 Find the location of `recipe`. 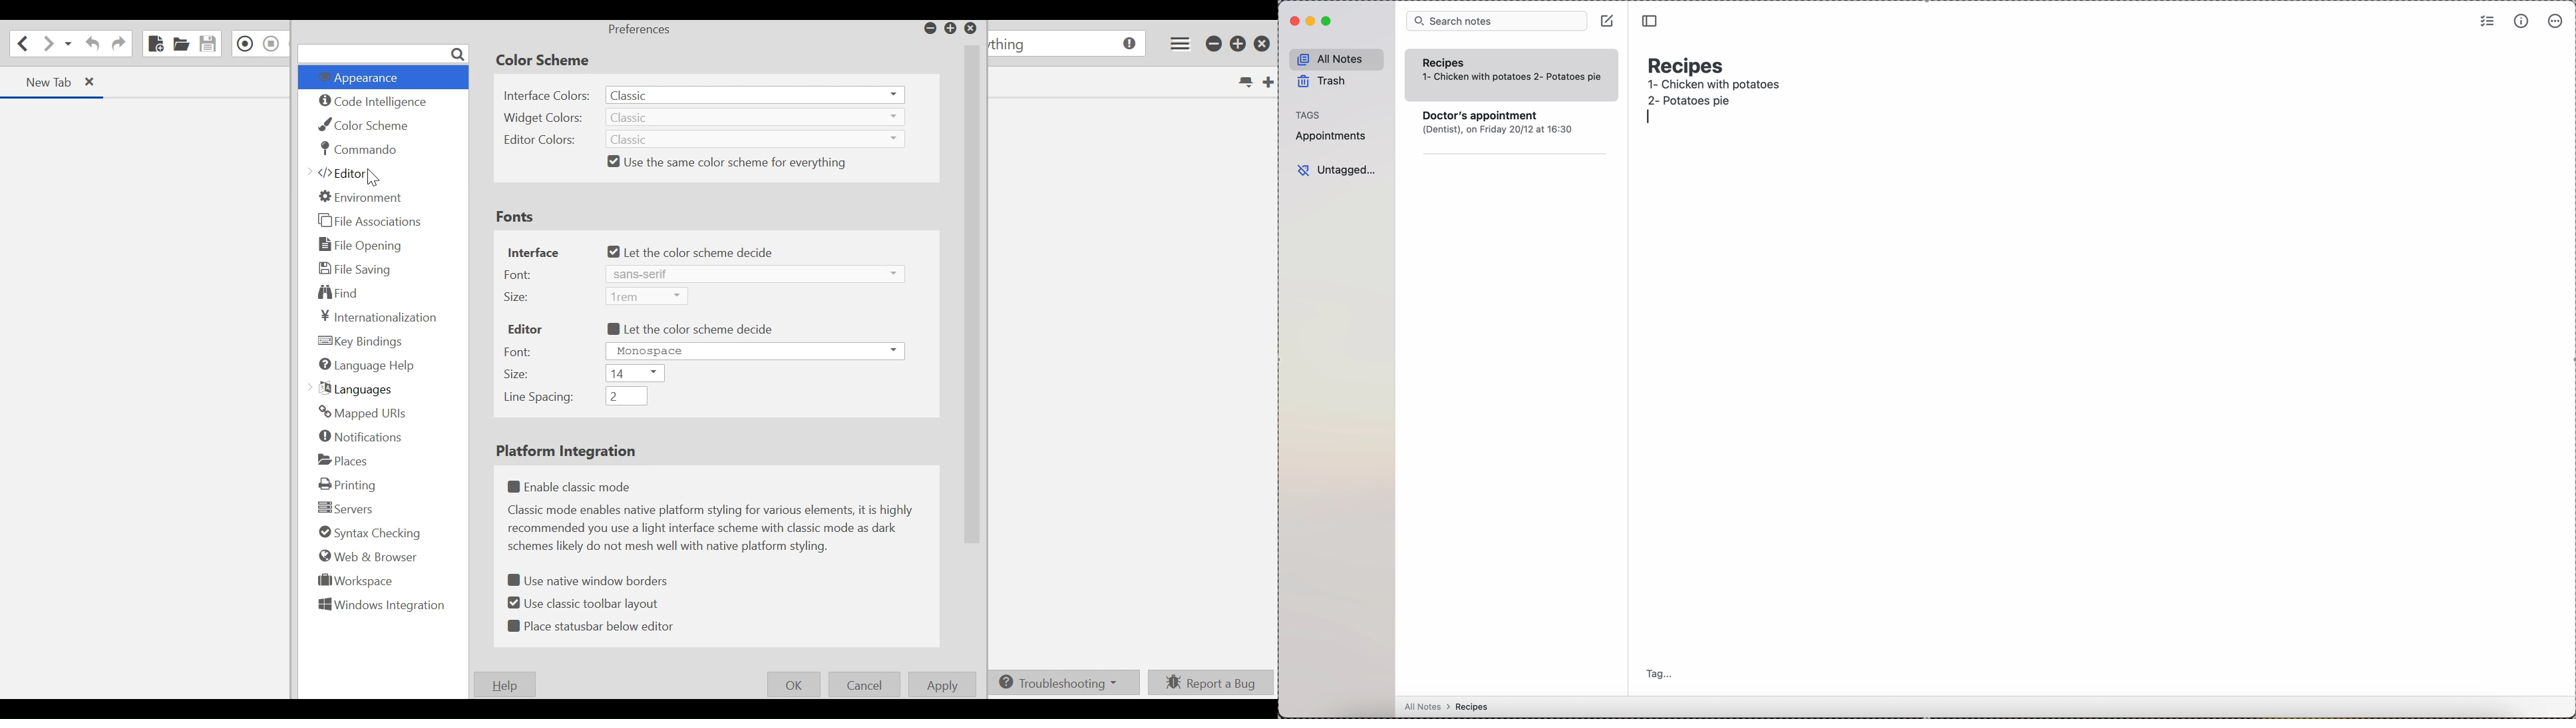

recipe is located at coordinates (1572, 77).